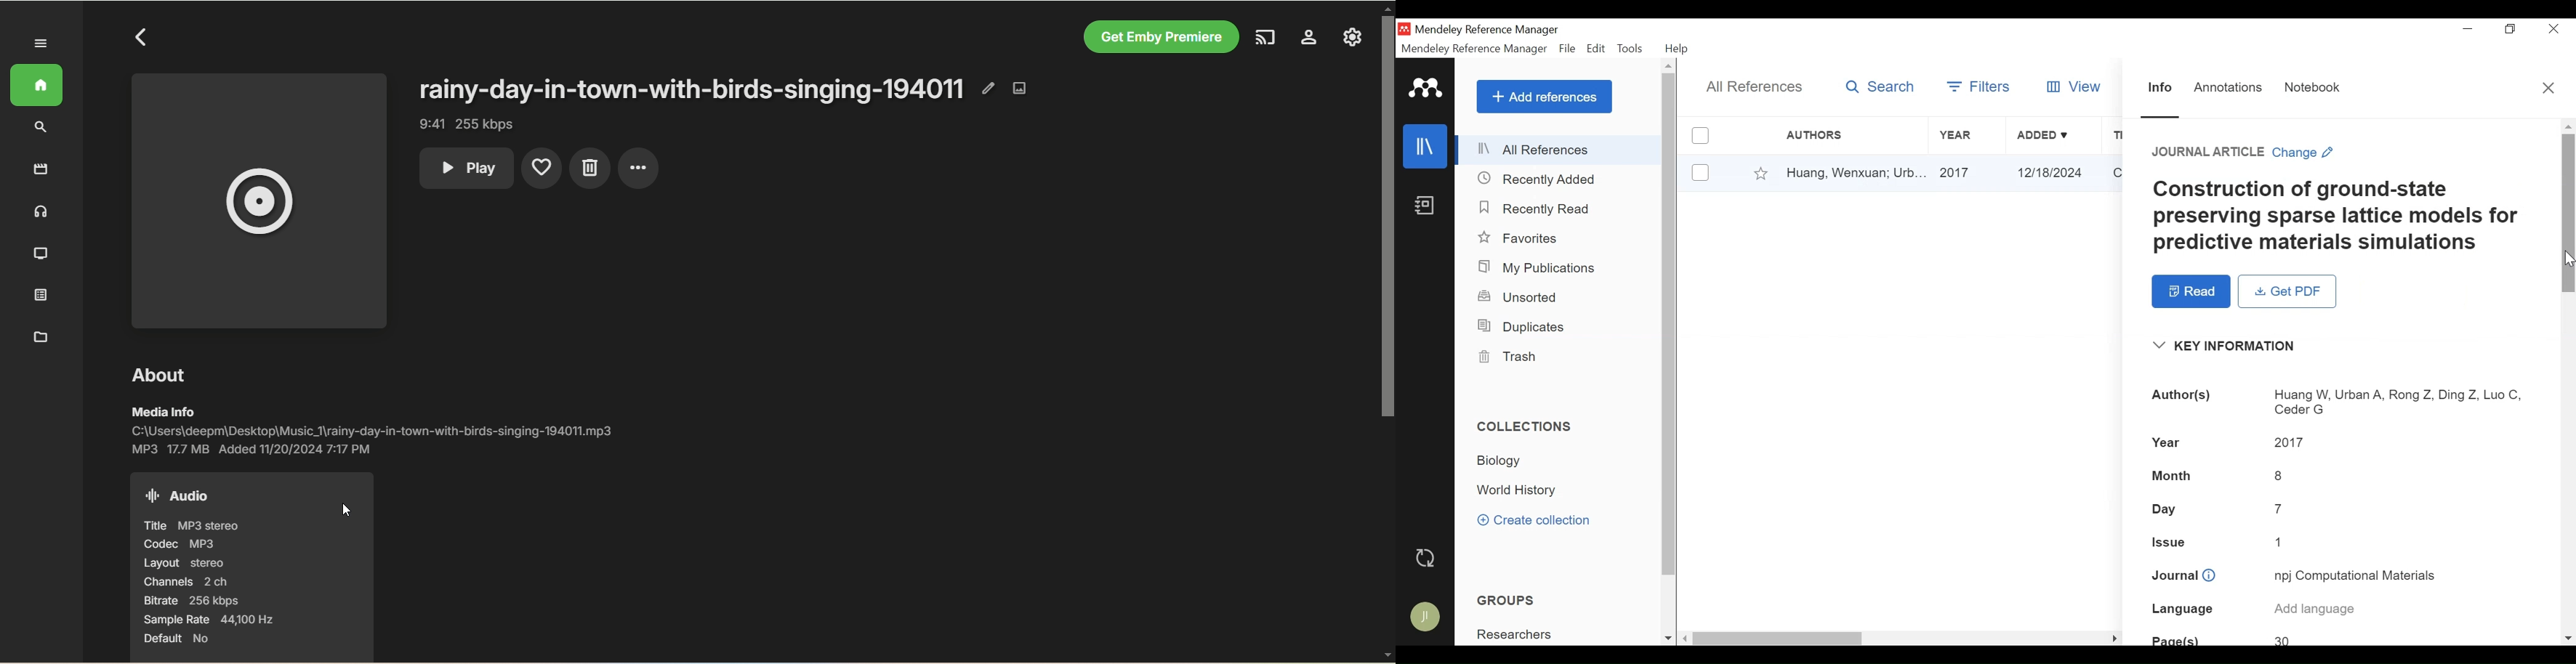  Describe the element at coordinates (1631, 49) in the screenshot. I see `Tools` at that location.